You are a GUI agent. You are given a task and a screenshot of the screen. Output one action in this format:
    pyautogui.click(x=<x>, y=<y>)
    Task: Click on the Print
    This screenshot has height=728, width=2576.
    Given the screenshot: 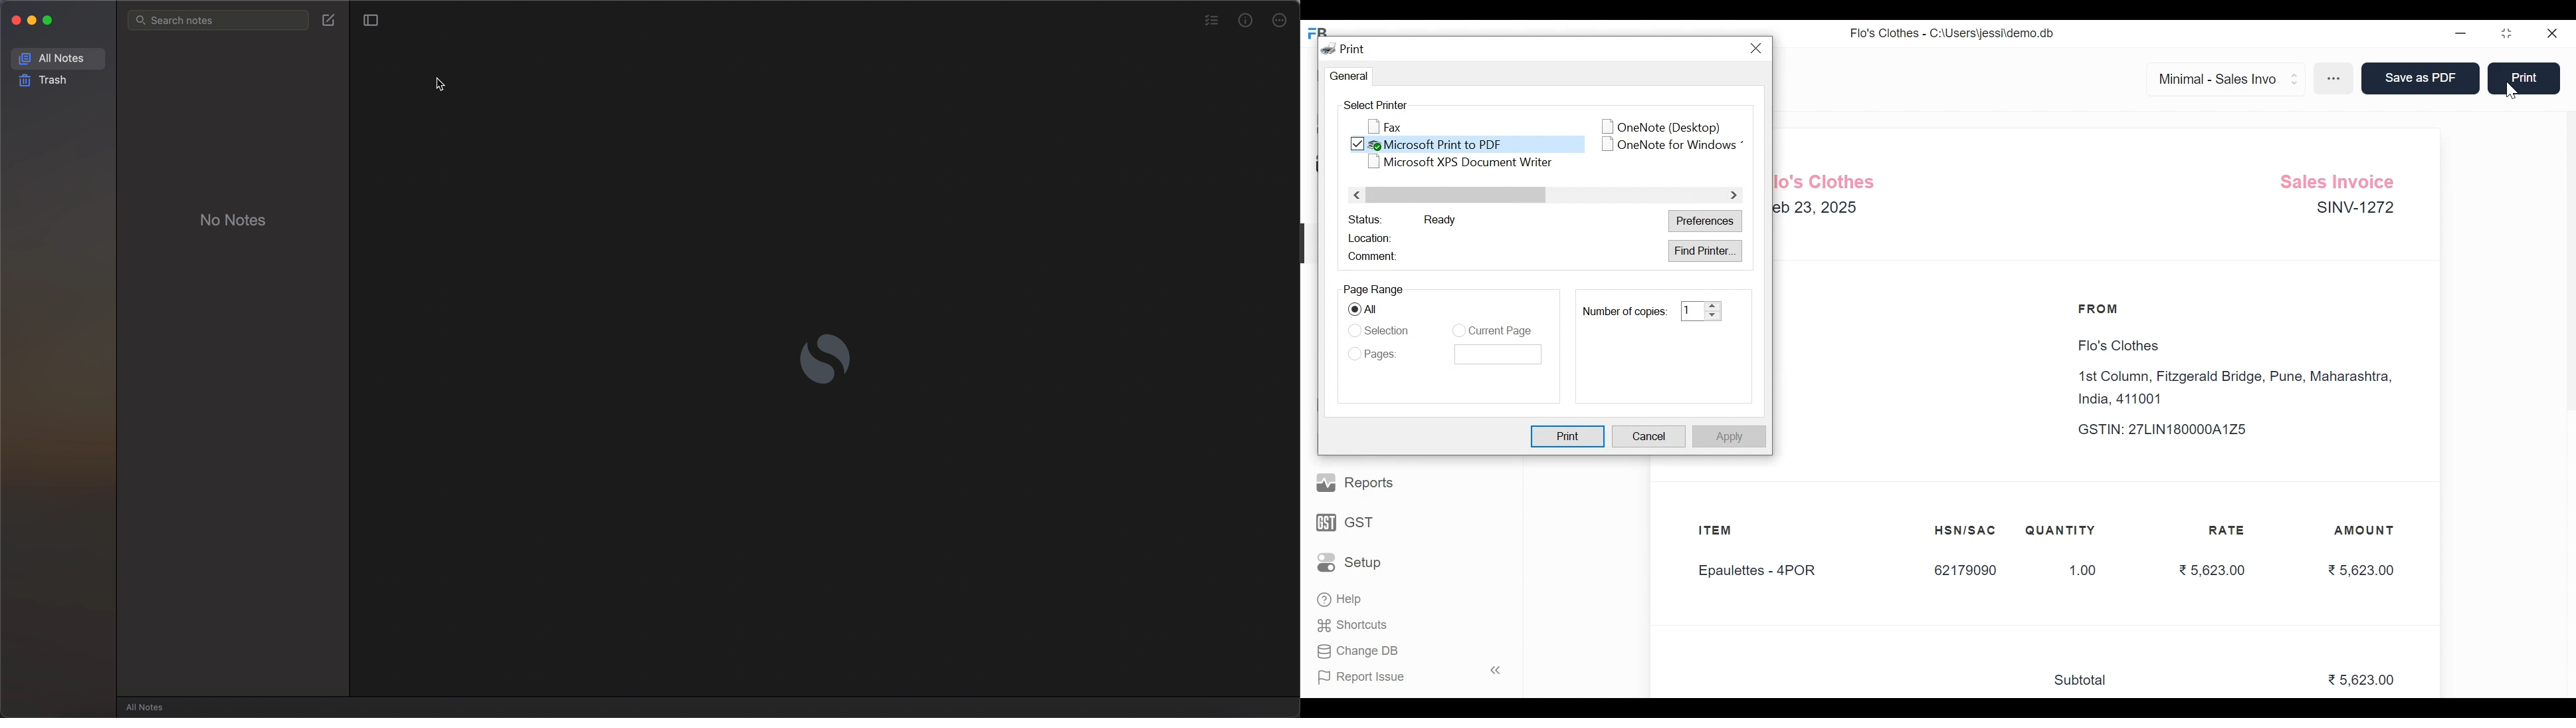 What is the action you would take?
    pyautogui.click(x=2523, y=77)
    